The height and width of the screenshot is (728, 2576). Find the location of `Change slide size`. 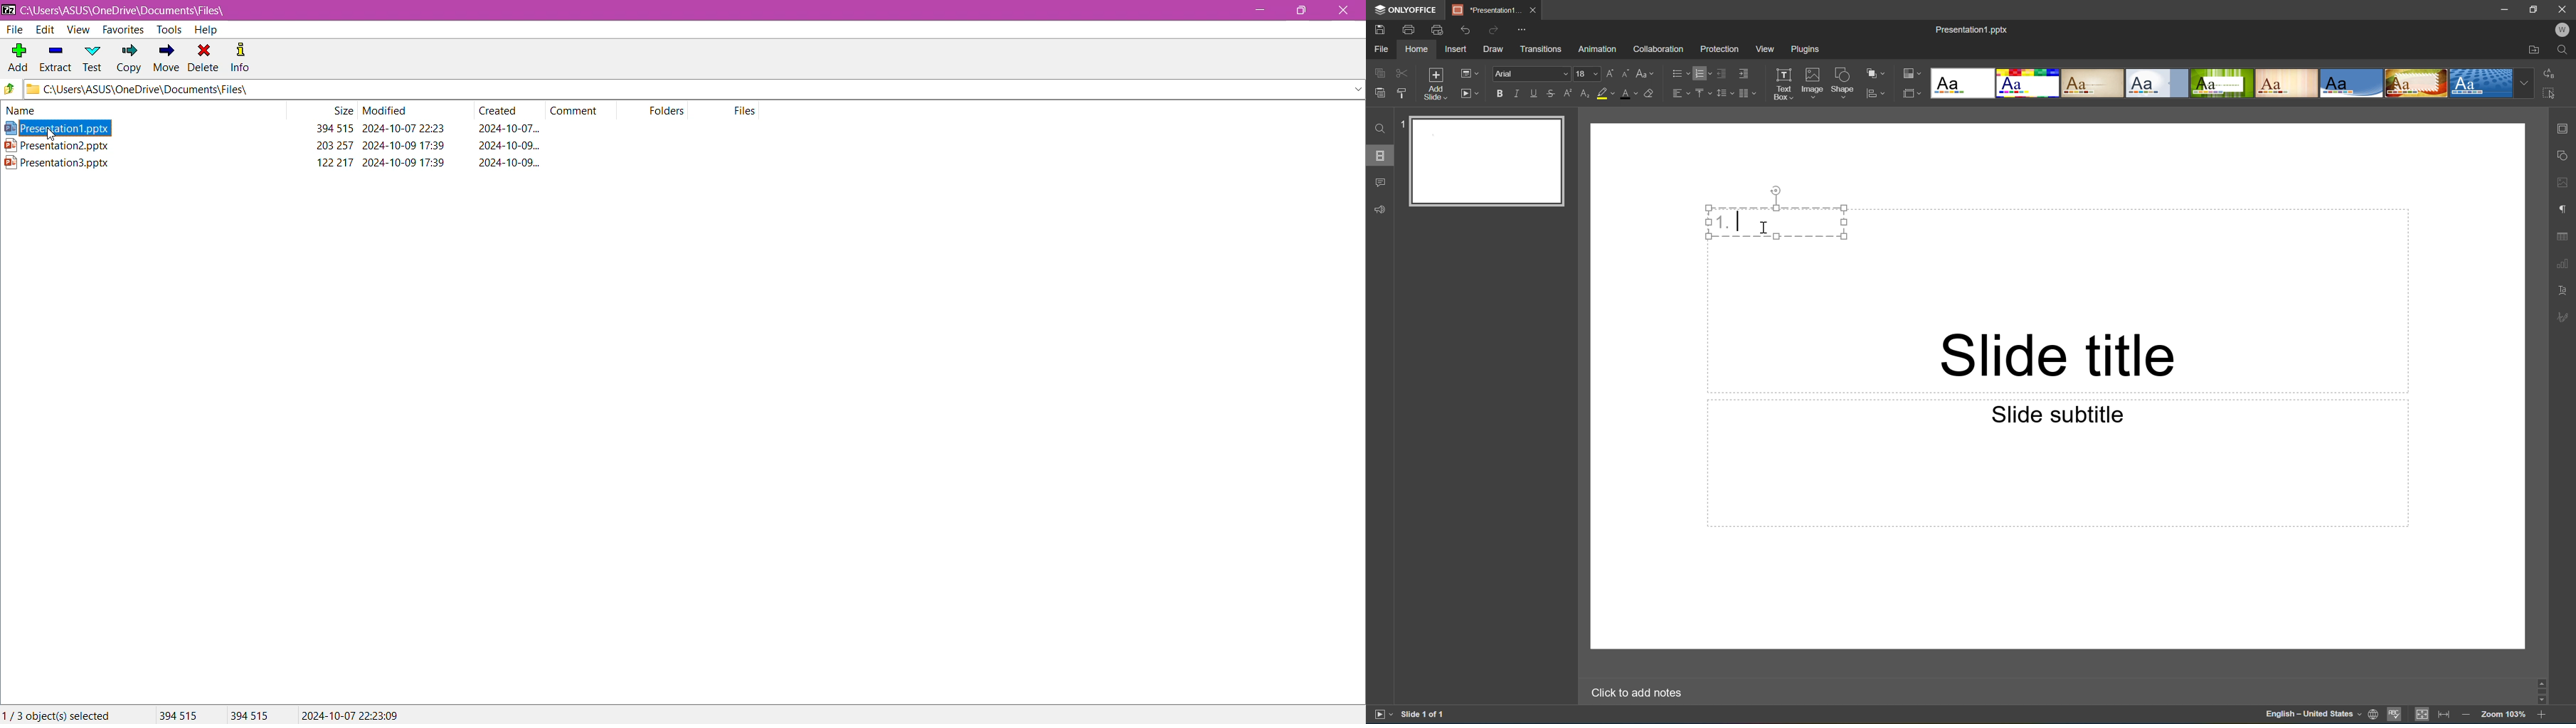

Change slide size is located at coordinates (1910, 93).